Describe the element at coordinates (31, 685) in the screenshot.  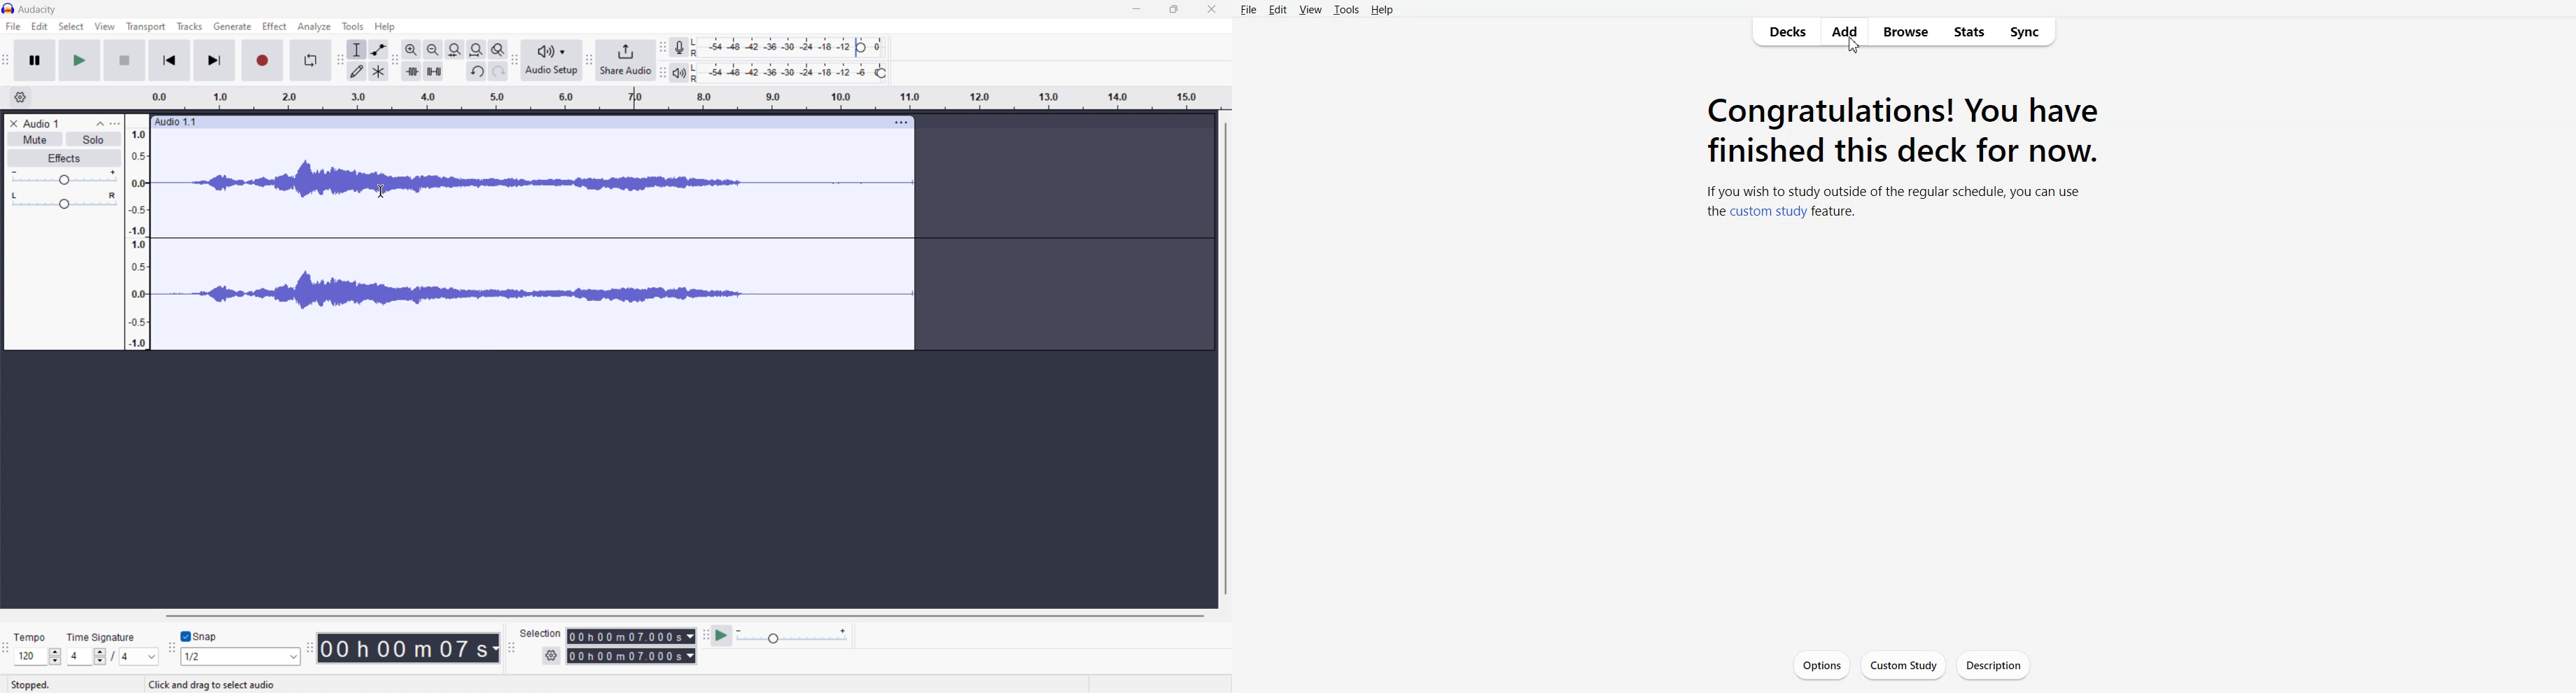
I see `stopped.` at that location.